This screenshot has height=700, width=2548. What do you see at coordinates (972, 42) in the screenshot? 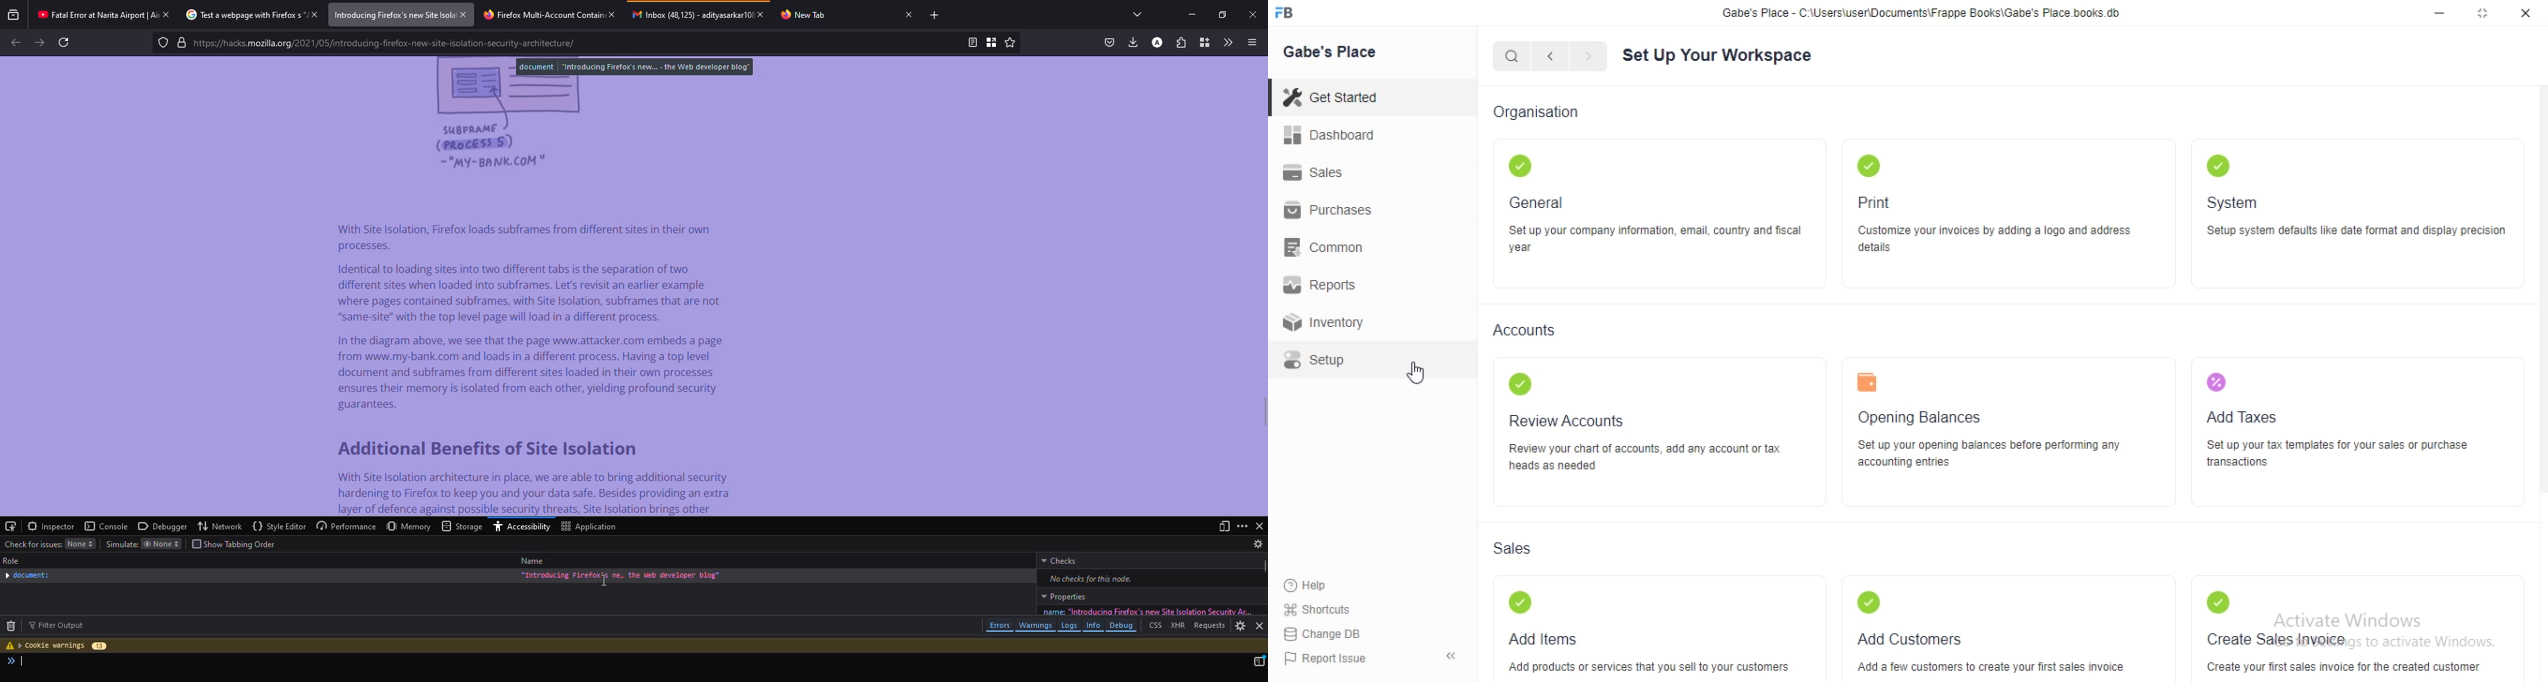
I see `read` at bounding box center [972, 42].